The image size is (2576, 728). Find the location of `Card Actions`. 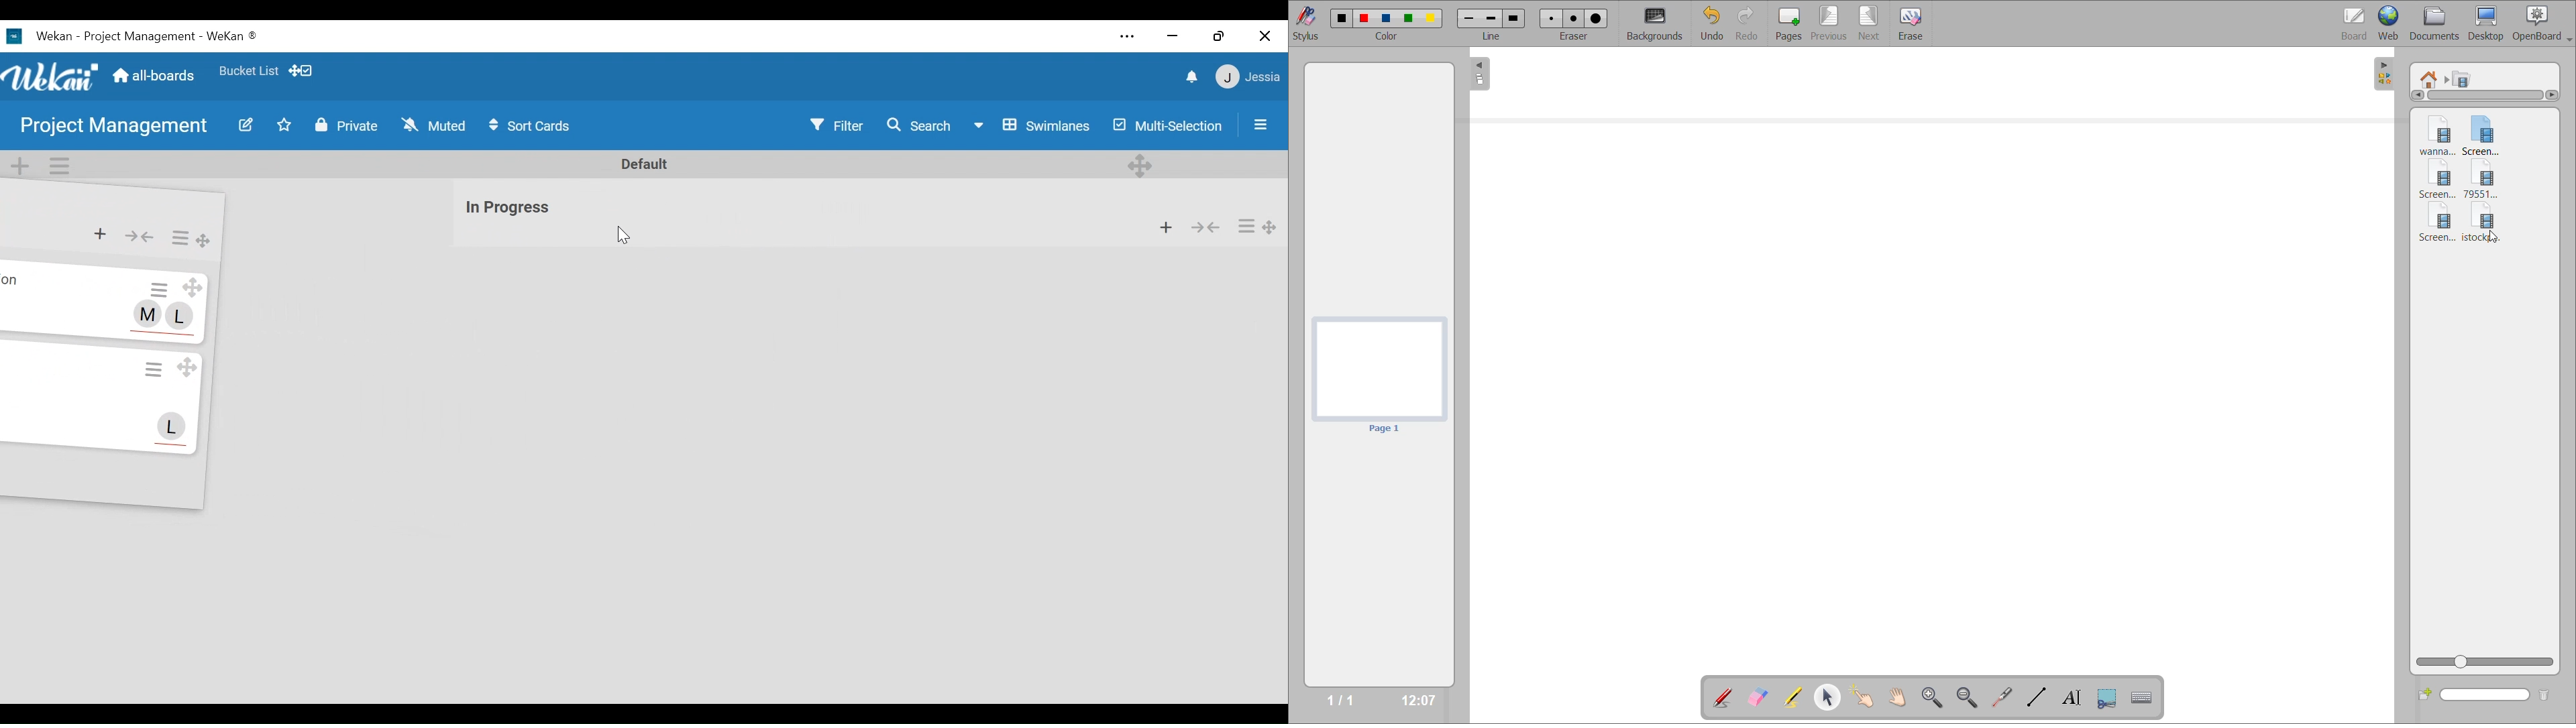

Card Actions is located at coordinates (153, 369).